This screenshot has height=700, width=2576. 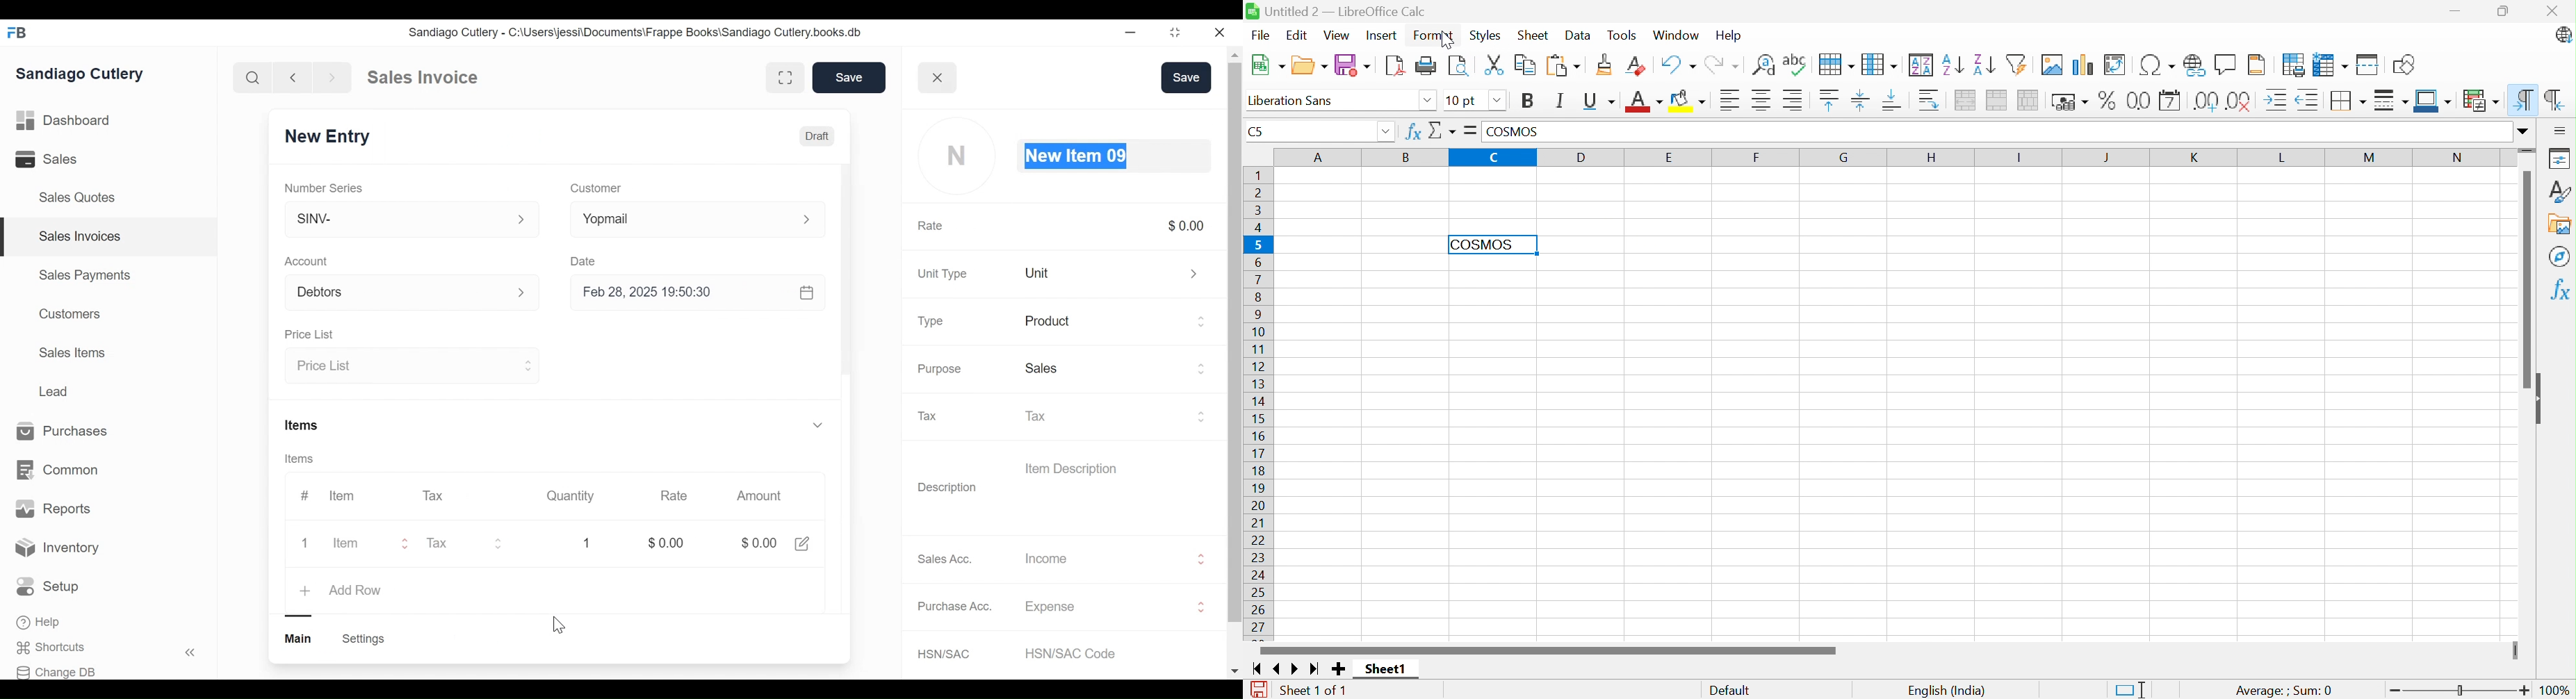 I want to click on Amount, so click(x=758, y=497).